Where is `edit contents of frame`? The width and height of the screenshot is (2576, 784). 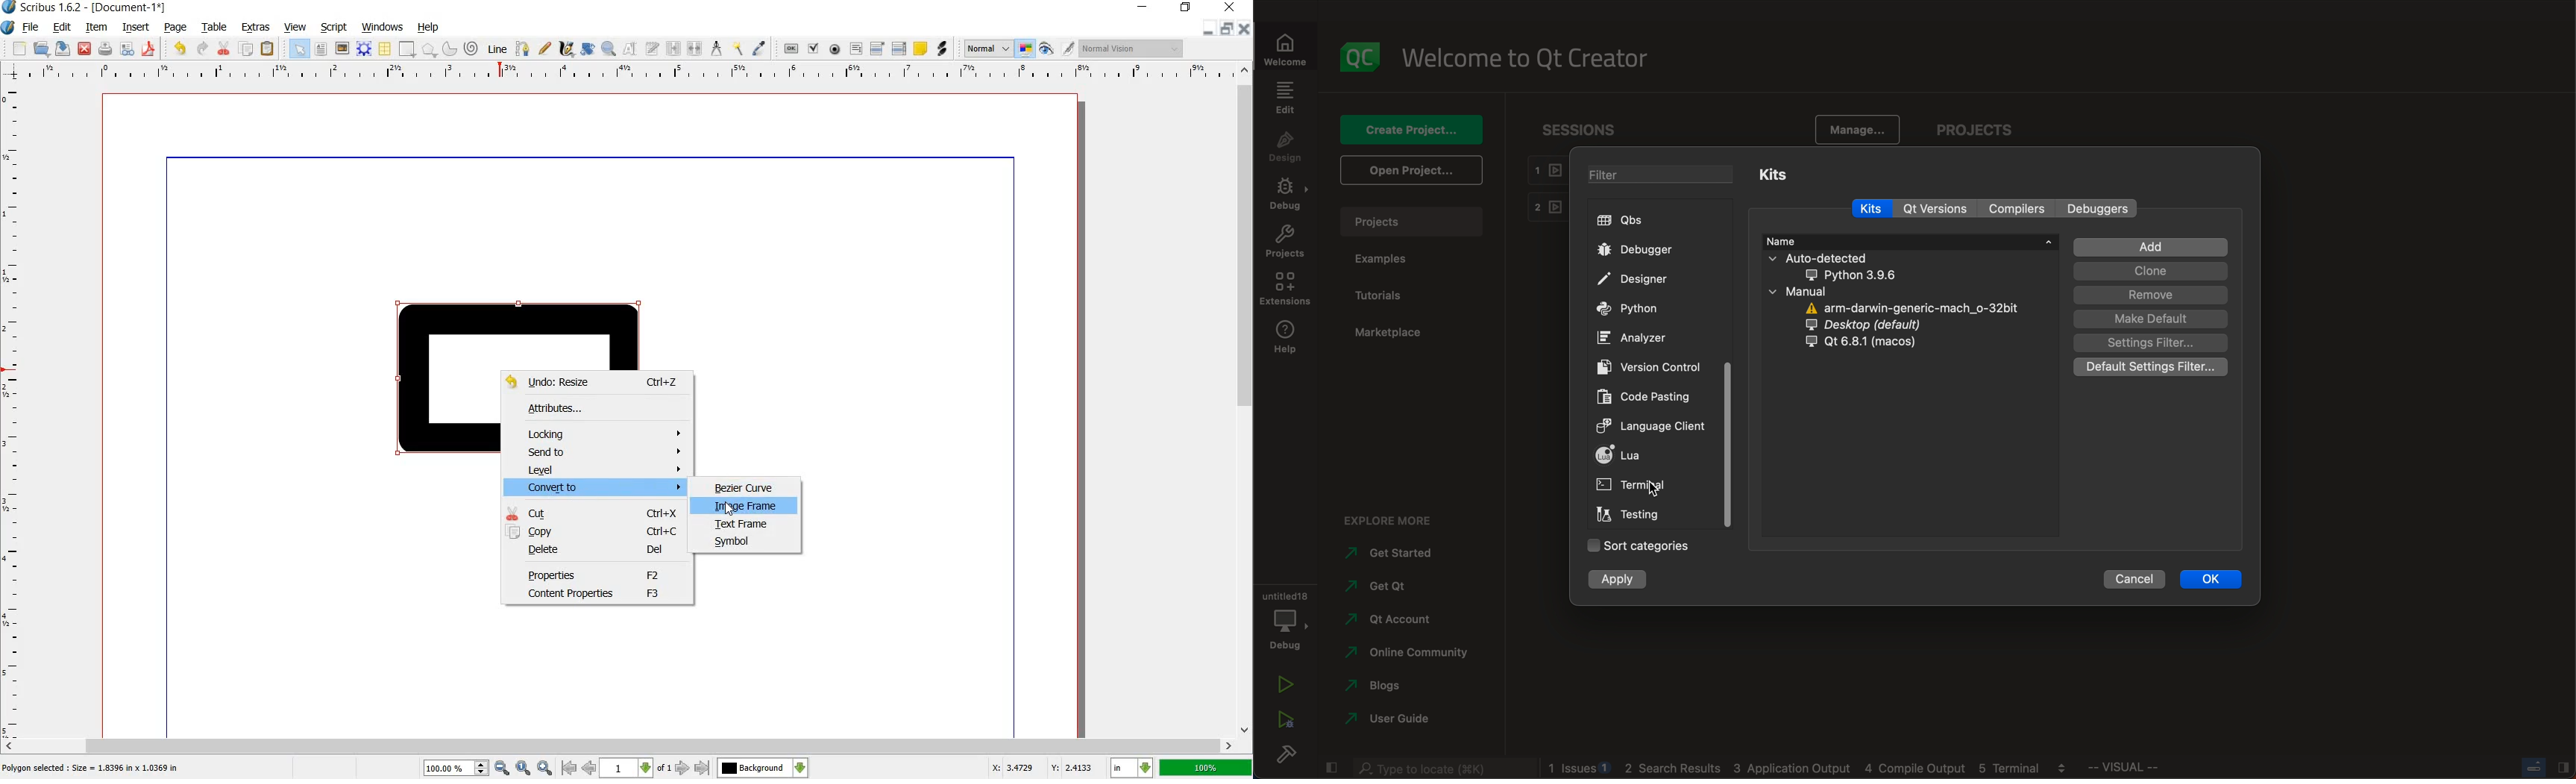 edit contents of frame is located at coordinates (629, 50).